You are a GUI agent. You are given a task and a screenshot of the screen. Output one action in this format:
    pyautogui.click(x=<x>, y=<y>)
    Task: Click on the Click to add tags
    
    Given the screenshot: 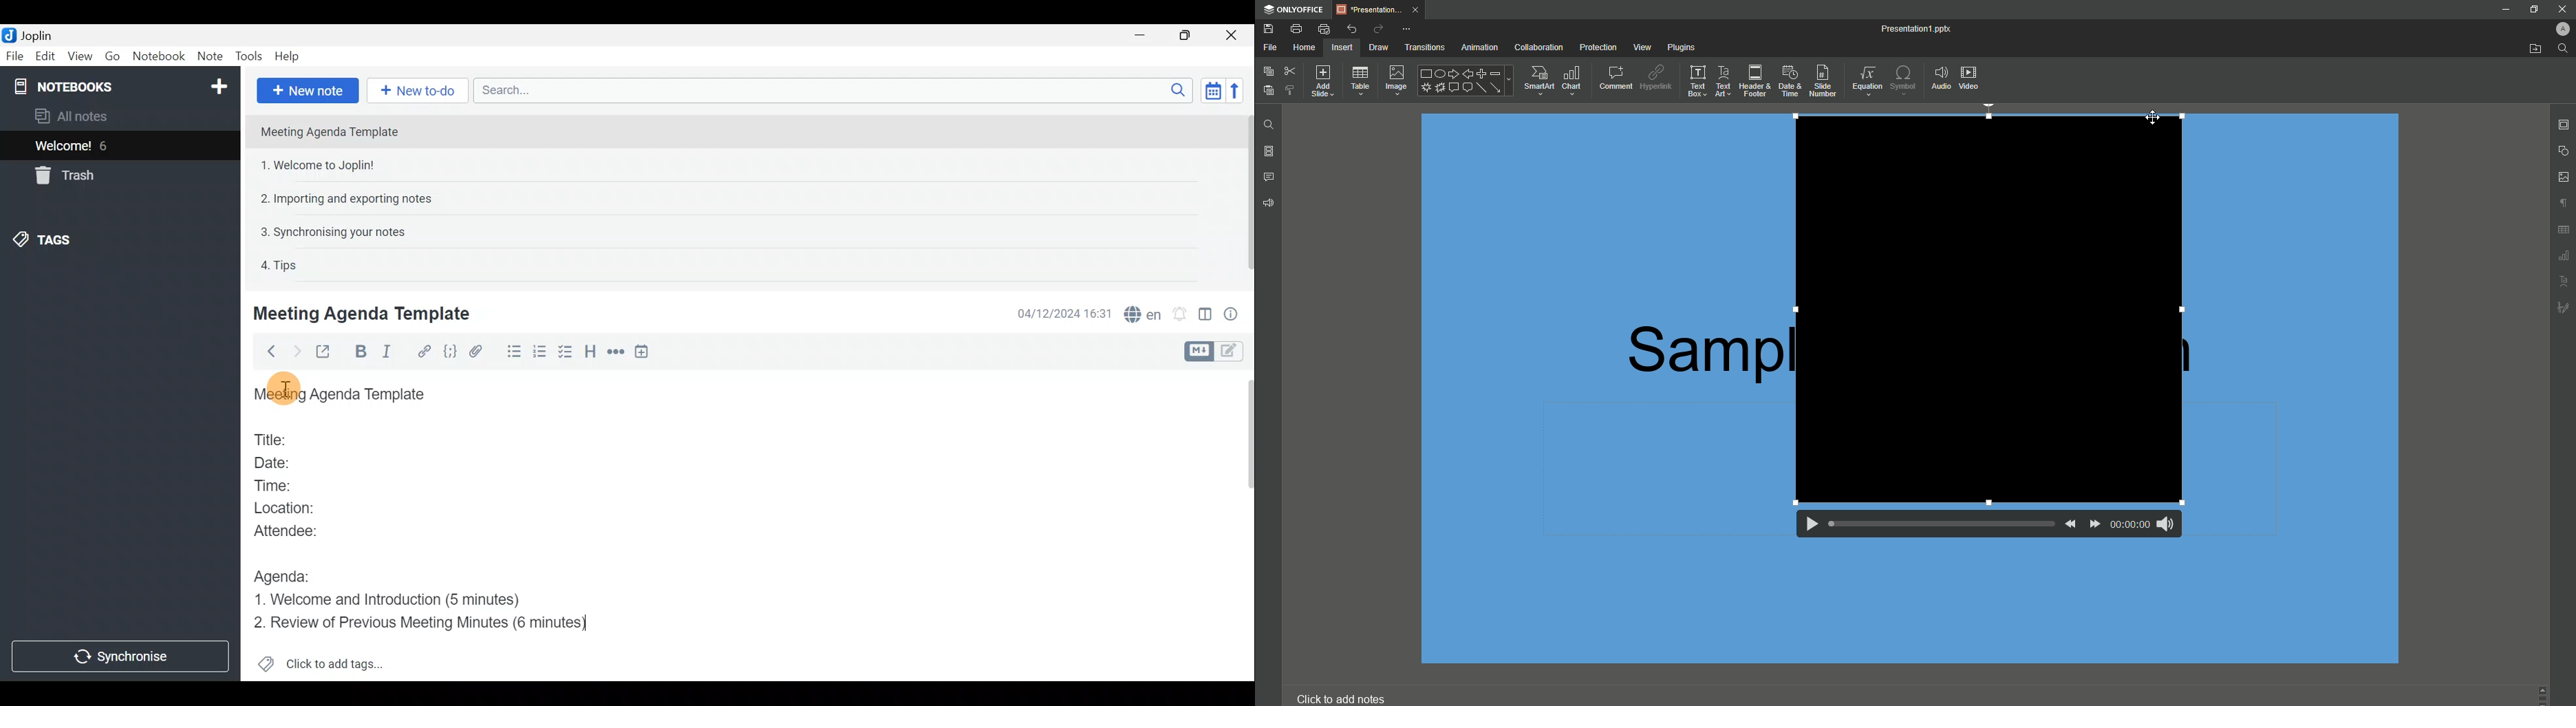 What is the action you would take?
    pyautogui.click(x=339, y=661)
    